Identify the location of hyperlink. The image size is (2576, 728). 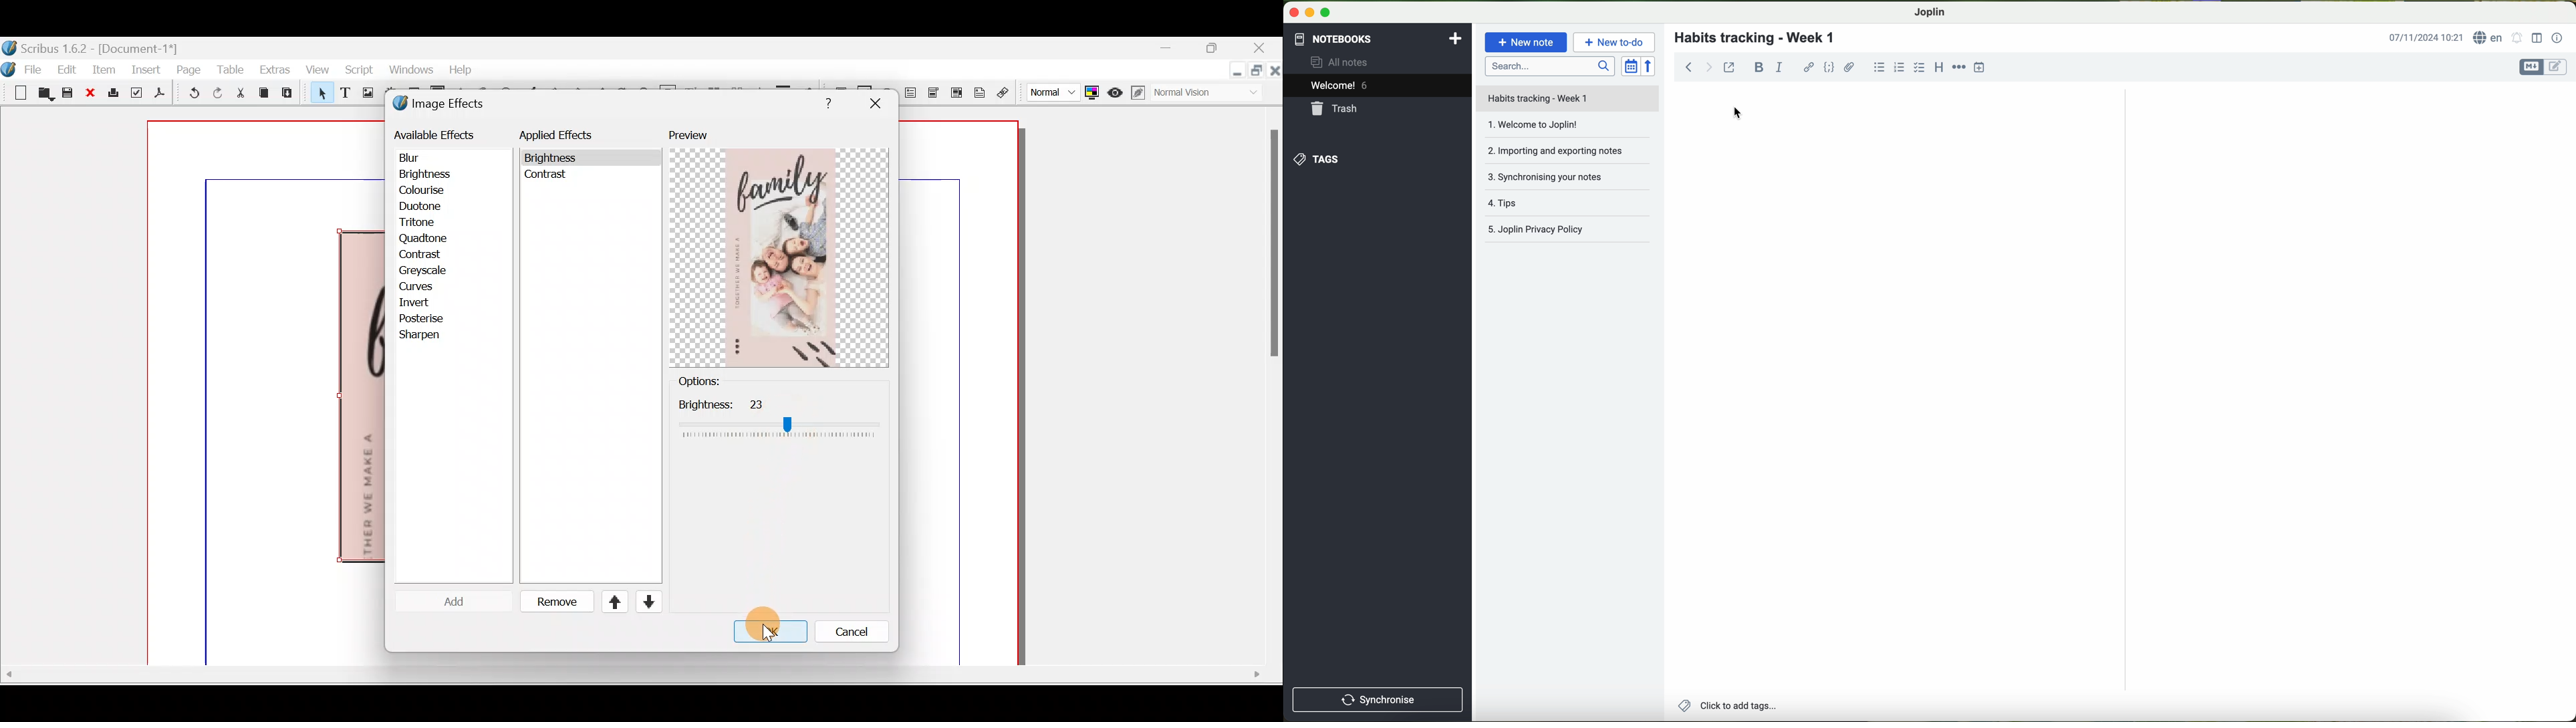
(1809, 67).